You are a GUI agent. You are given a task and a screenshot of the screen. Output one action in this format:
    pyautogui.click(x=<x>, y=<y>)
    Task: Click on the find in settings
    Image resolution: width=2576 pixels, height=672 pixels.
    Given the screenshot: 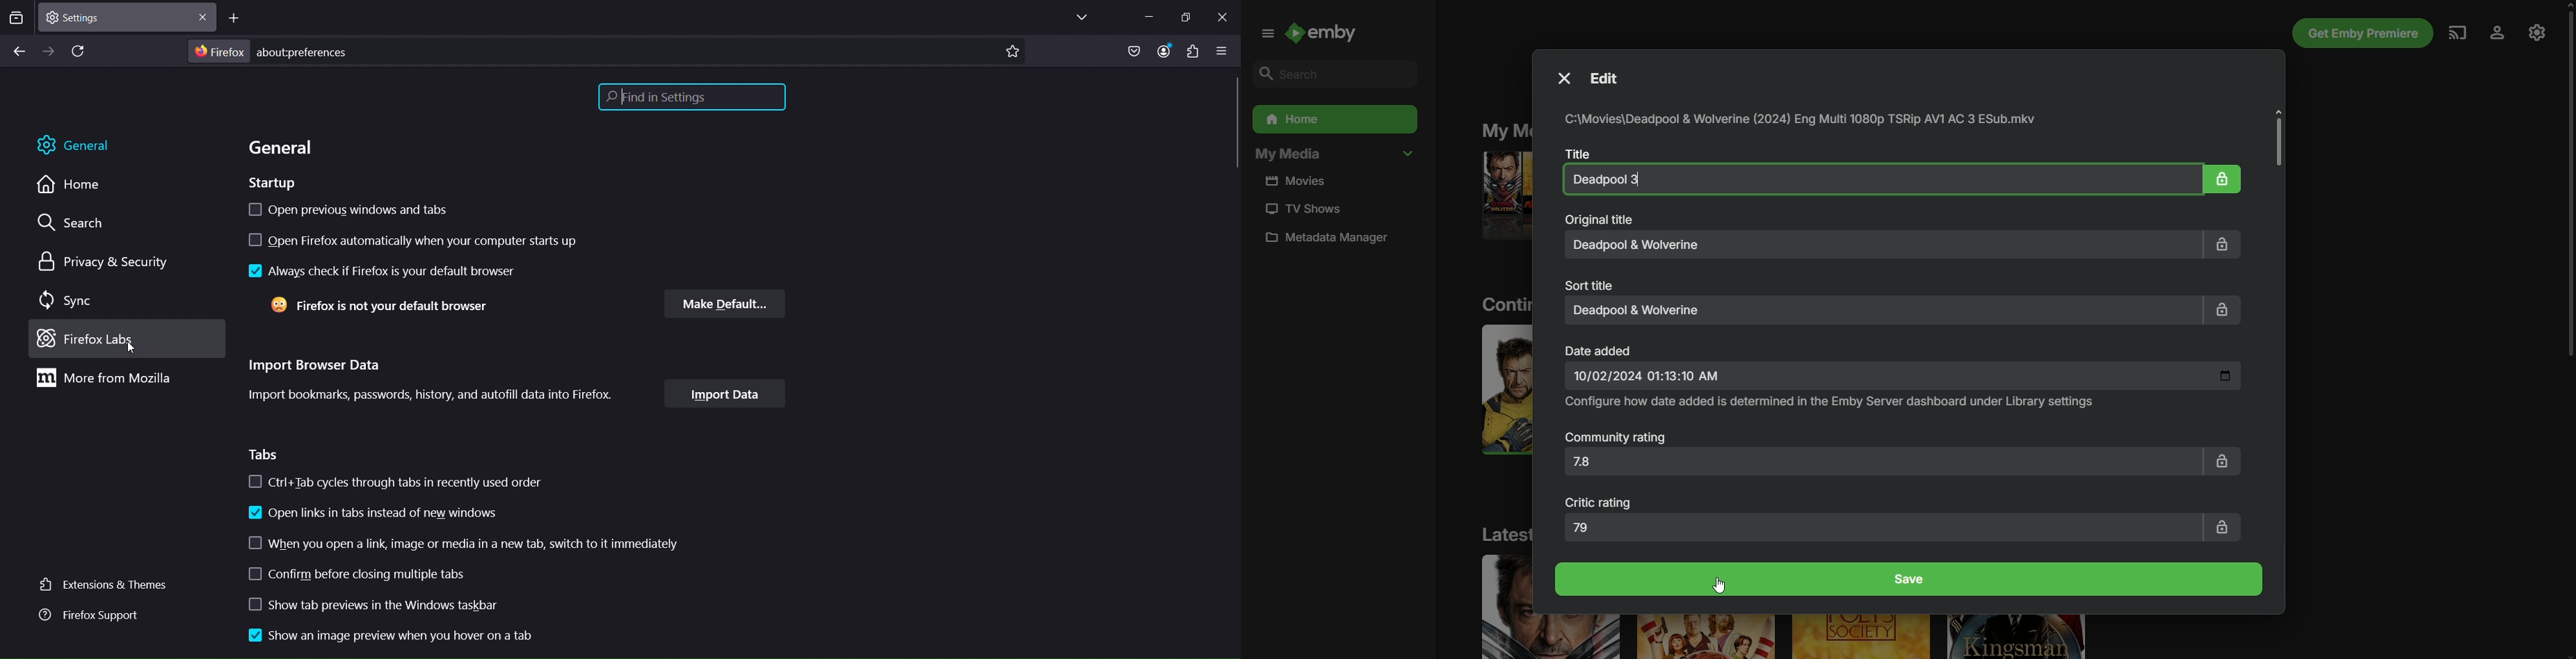 What is the action you would take?
    pyautogui.click(x=692, y=98)
    